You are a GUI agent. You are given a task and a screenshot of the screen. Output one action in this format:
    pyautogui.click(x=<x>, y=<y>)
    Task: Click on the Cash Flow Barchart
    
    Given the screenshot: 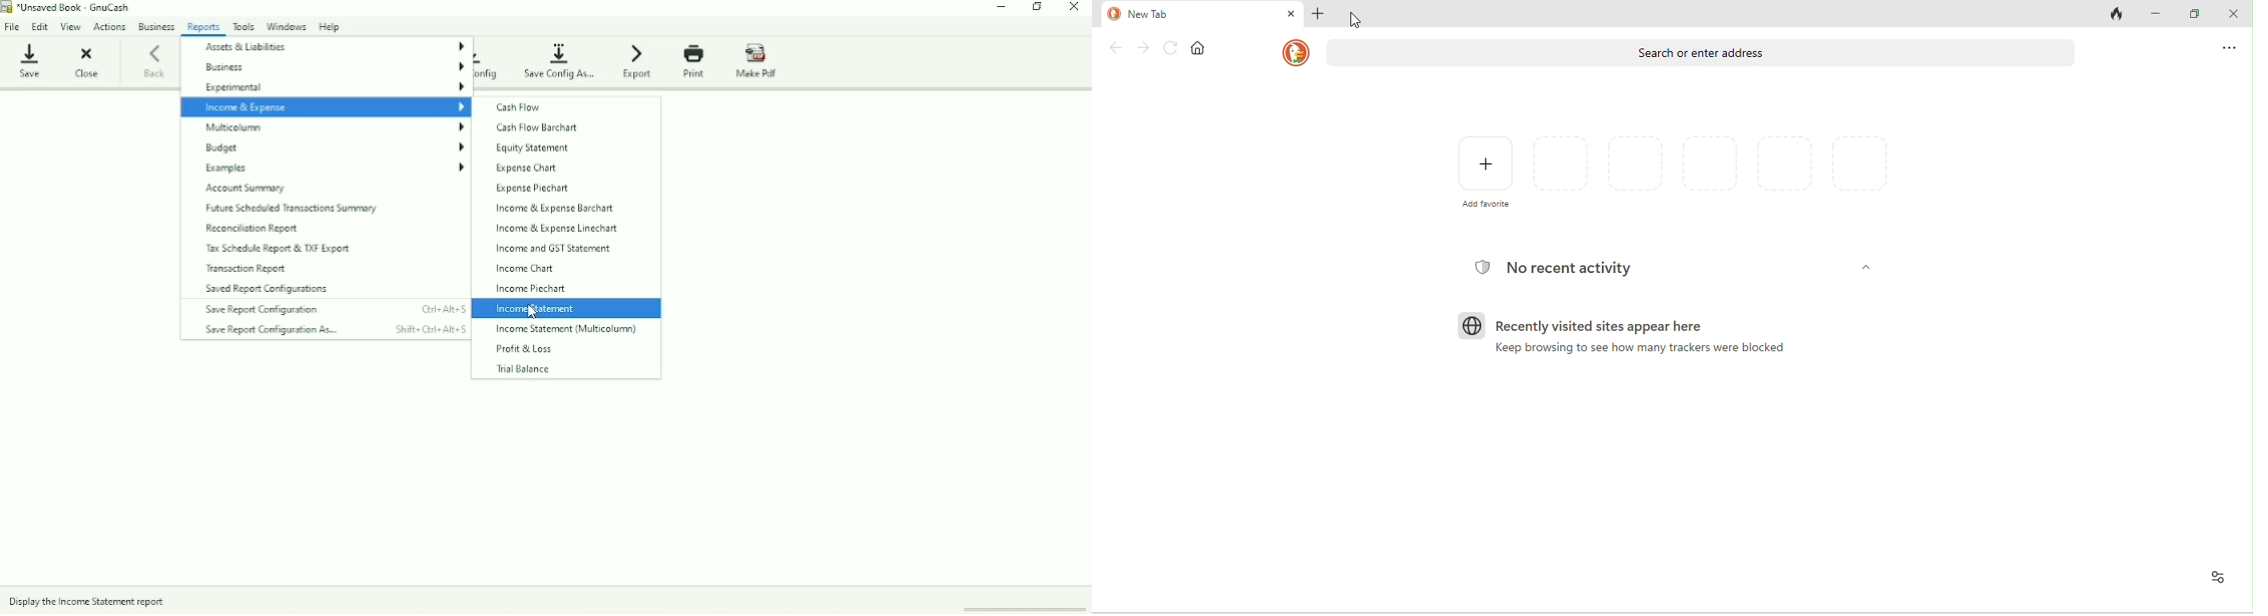 What is the action you would take?
    pyautogui.click(x=537, y=127)
    